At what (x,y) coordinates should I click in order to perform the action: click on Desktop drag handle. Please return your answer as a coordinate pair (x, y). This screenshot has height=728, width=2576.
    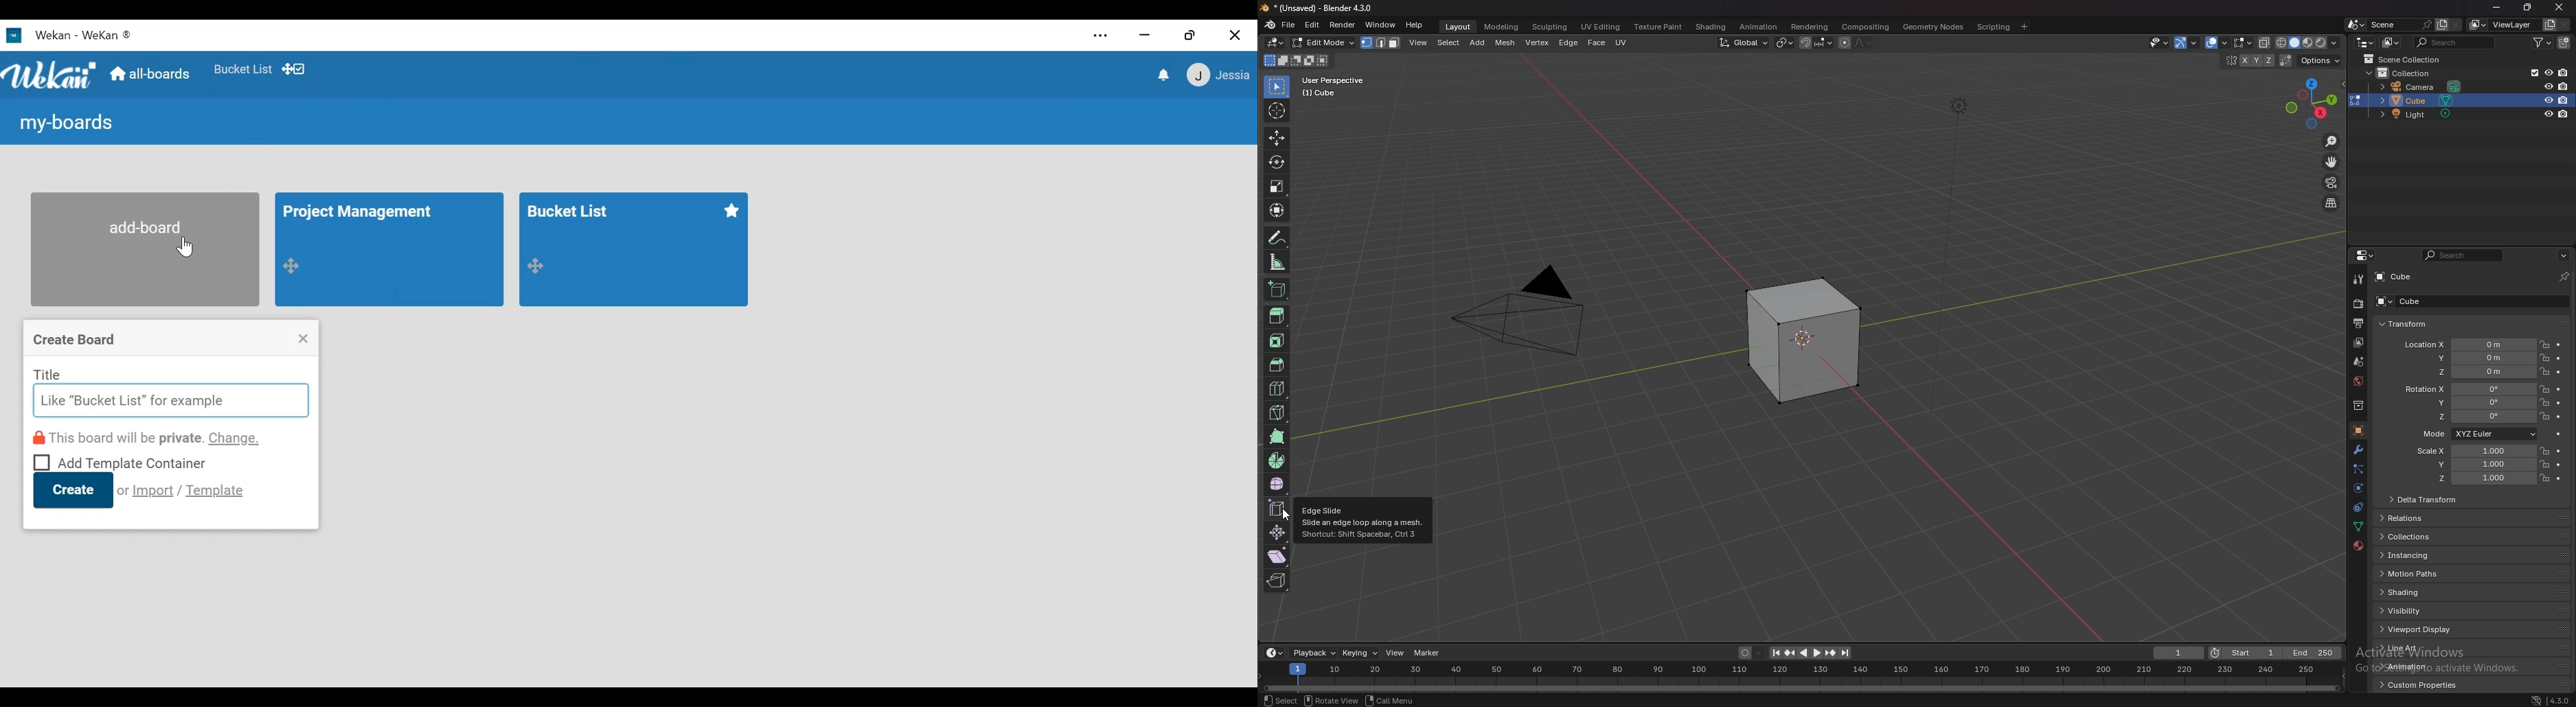
    Looking at the image, I should click on (536, 266).